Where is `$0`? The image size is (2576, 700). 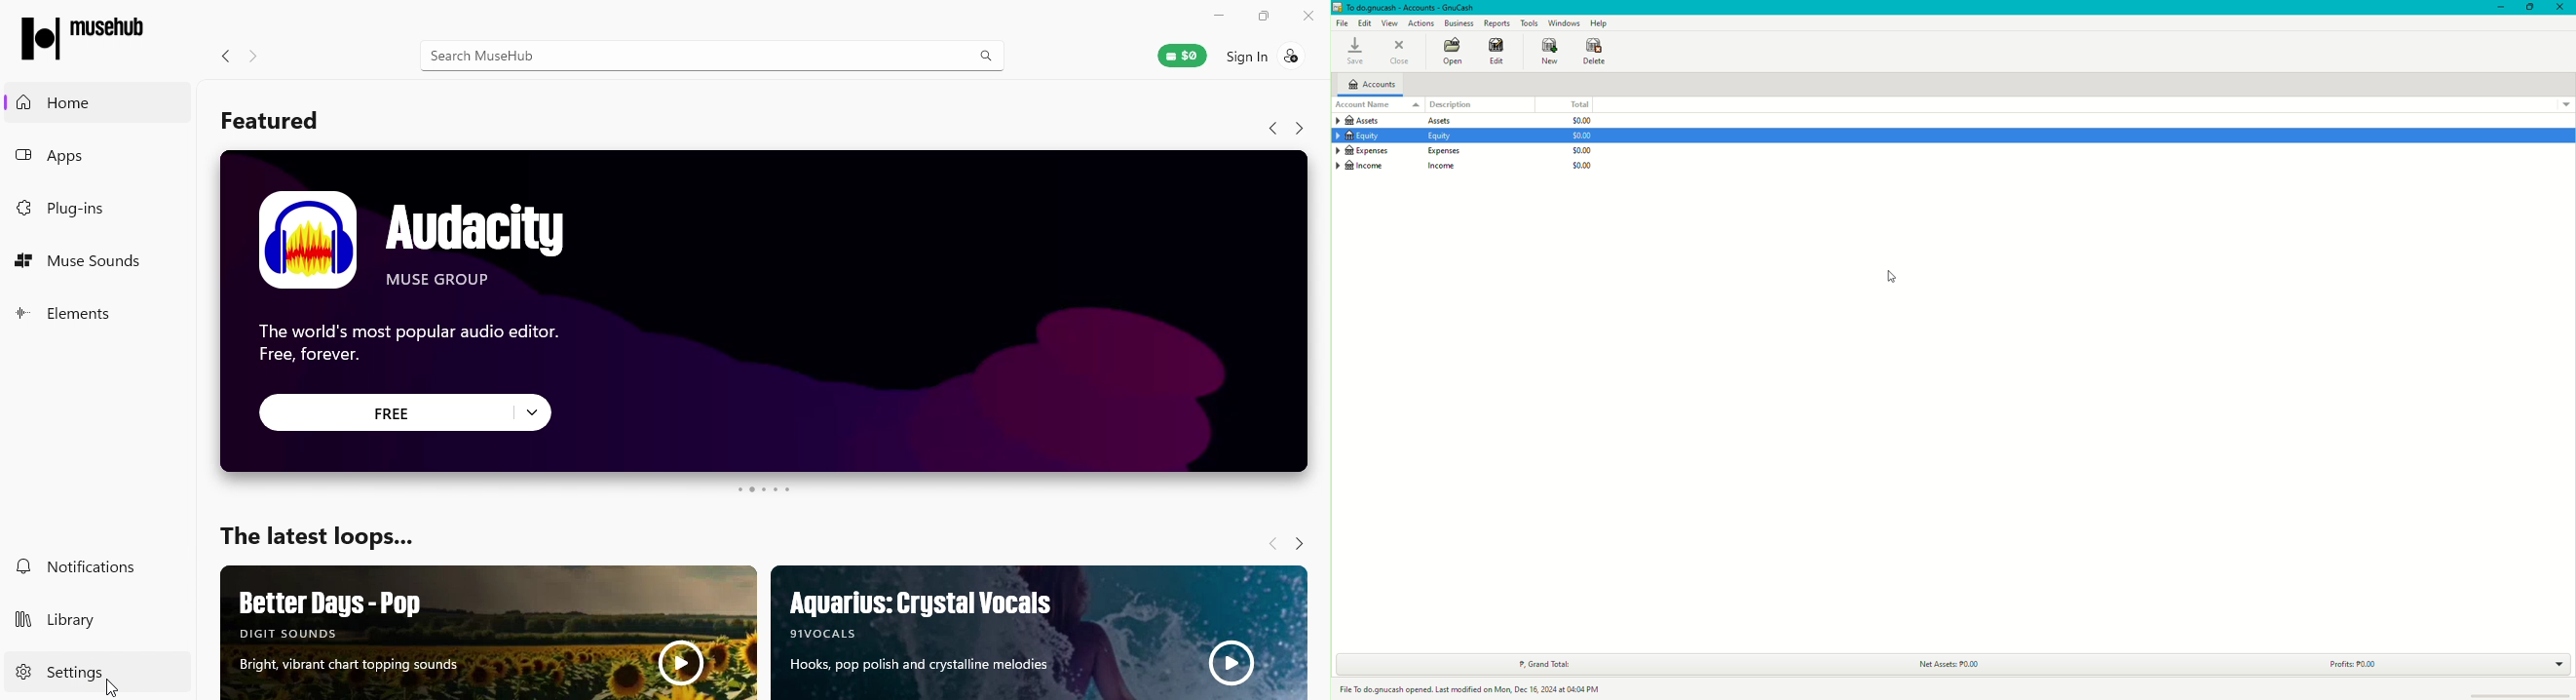
$0 is located at coordinates (1582, 164).